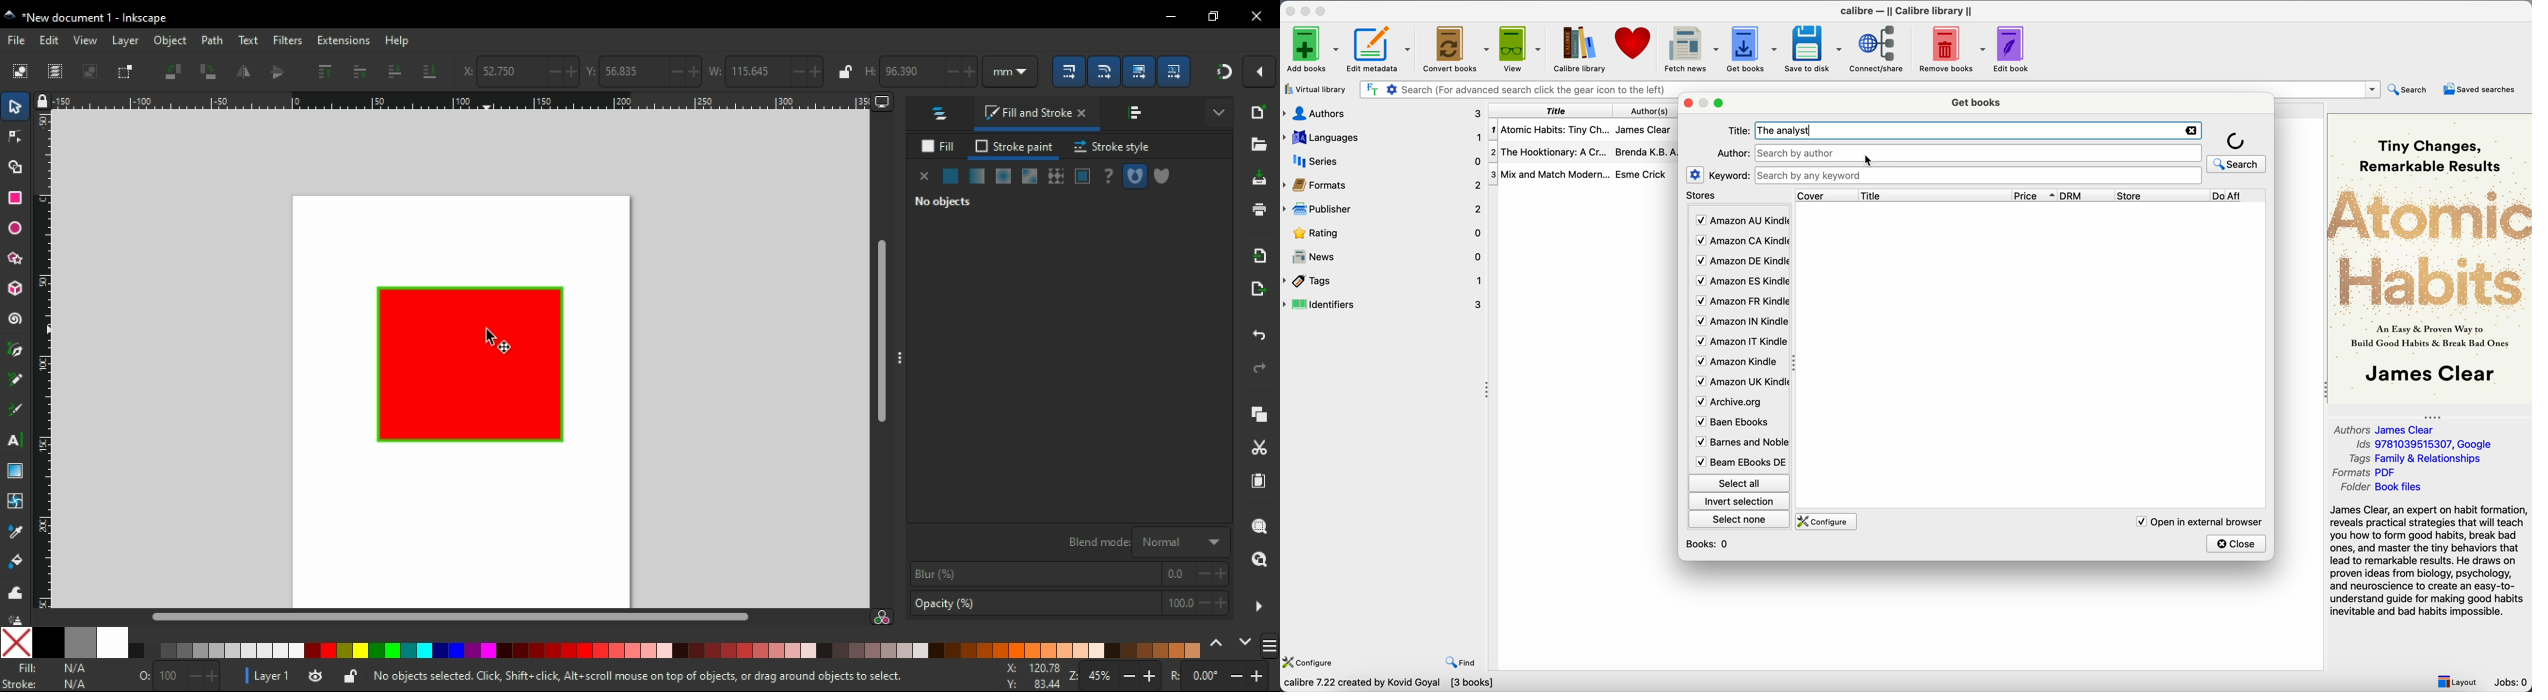 This screenshot has height=700, width=2548. Describe the element at coordinates (1934, 195) in the screenshot. I see `title` at that location.